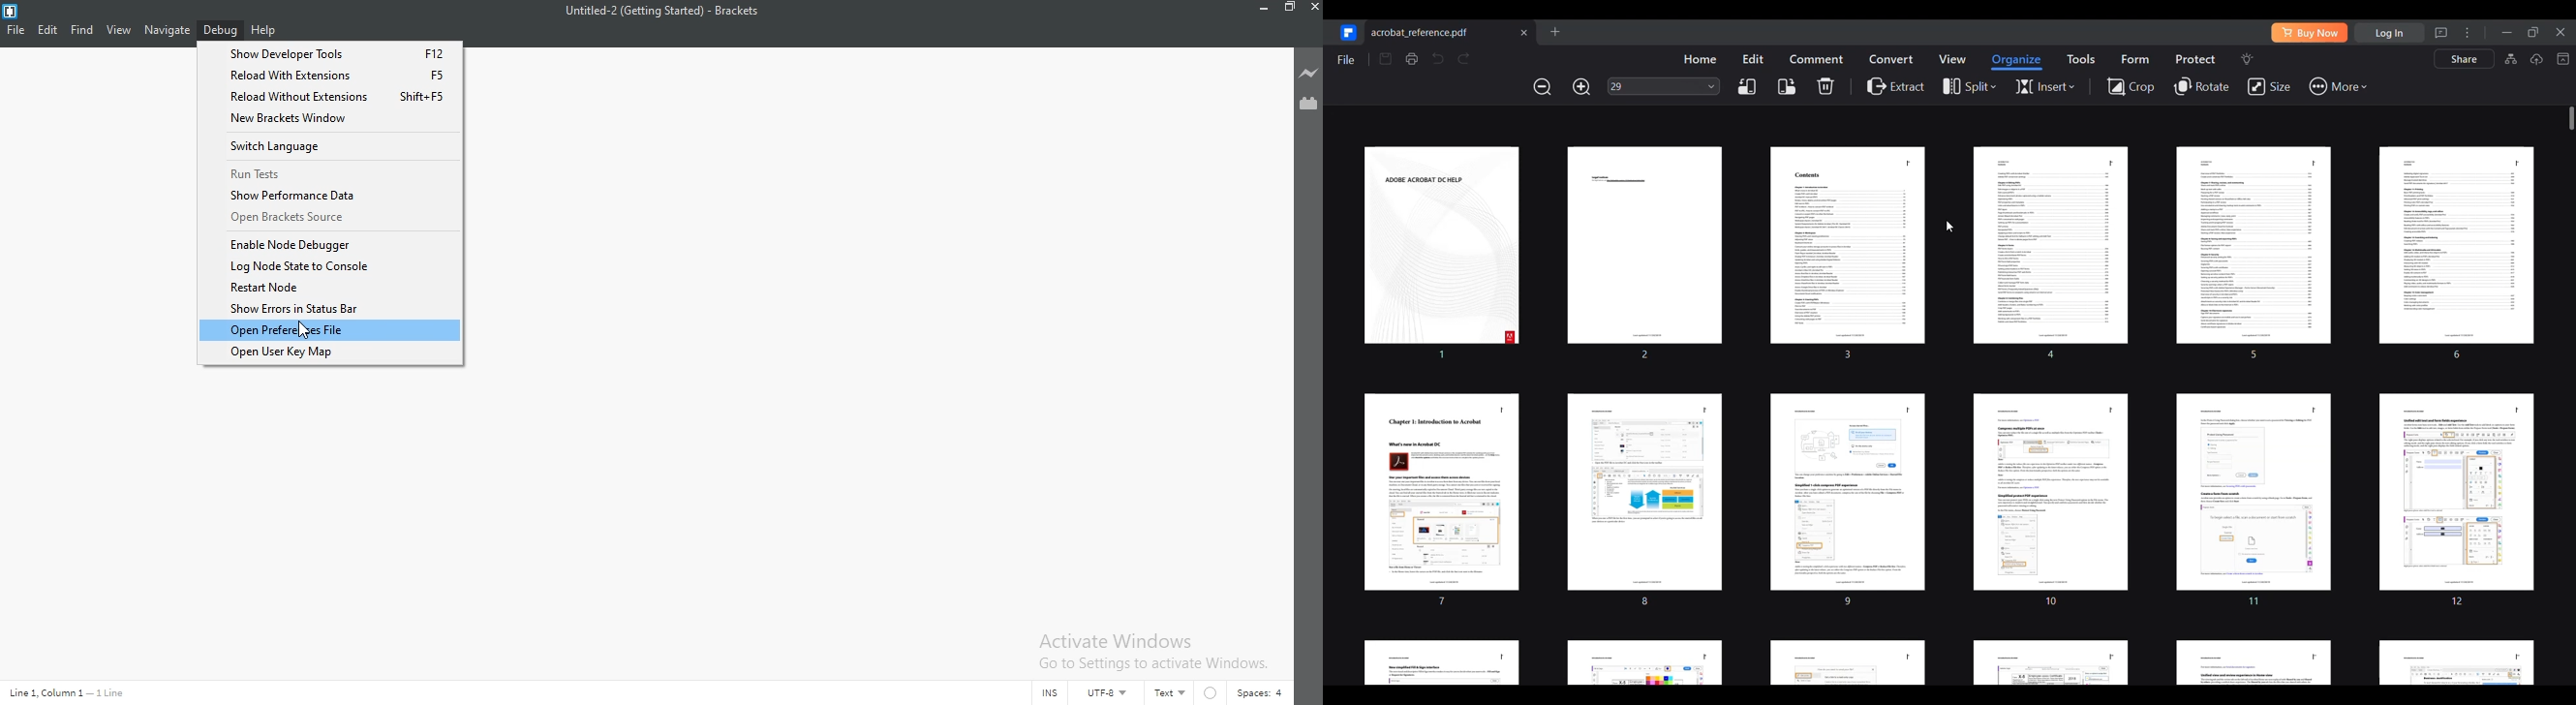  What do you see at coordinates (1314, 8) in the screenshot?
I see `close` at bounding box center [1314, 8].